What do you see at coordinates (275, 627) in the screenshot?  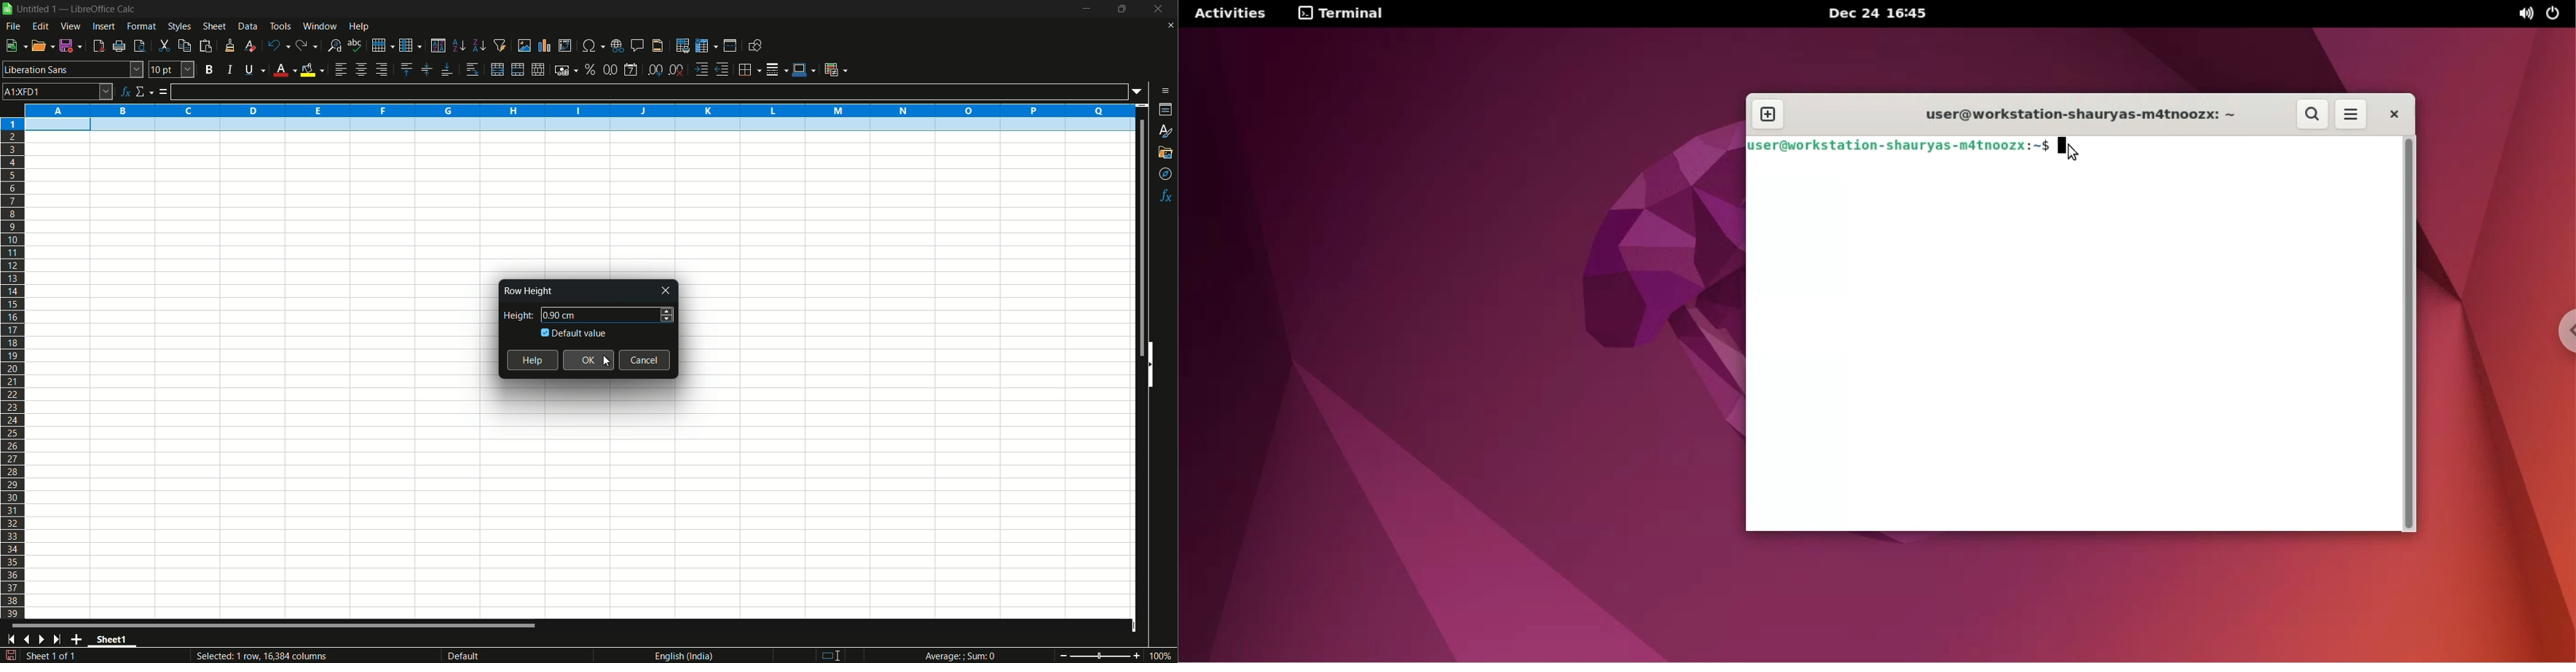 I see `scroll bar` at bounding box center [275, 627].